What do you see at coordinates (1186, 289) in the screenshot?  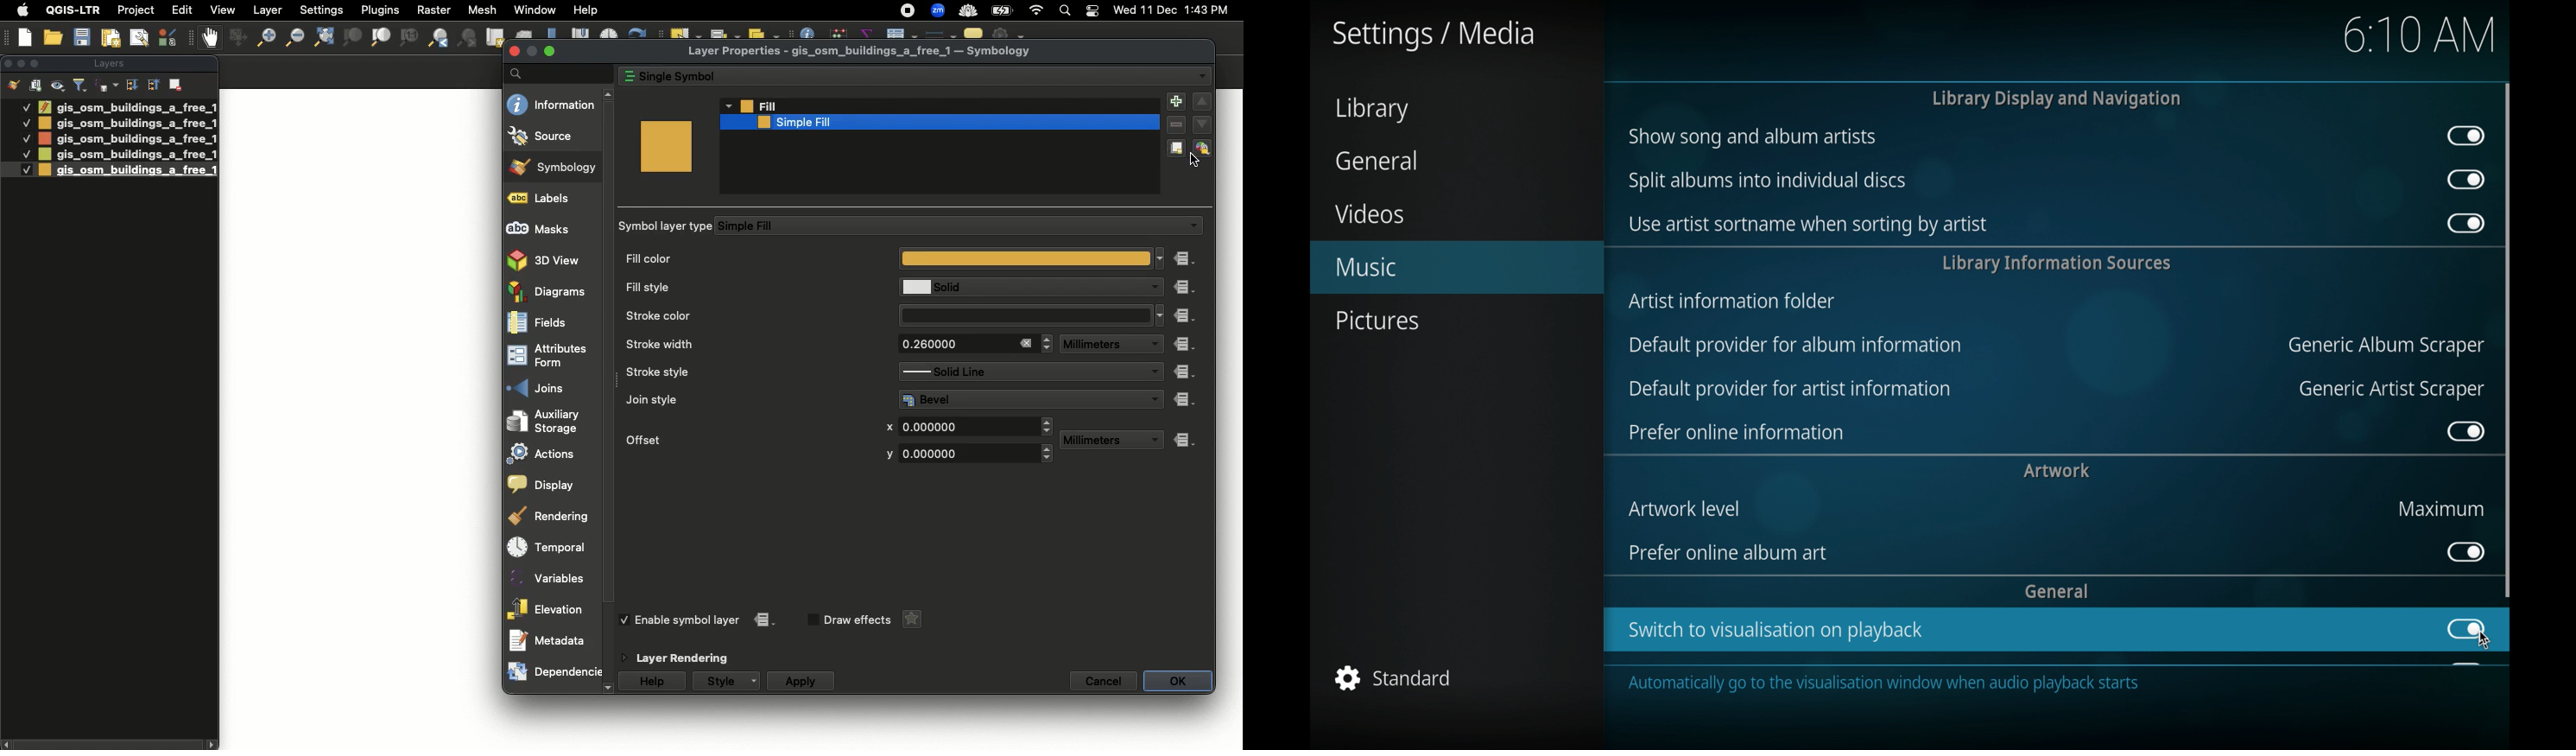 I see `` at bounding box center [1186, 289].